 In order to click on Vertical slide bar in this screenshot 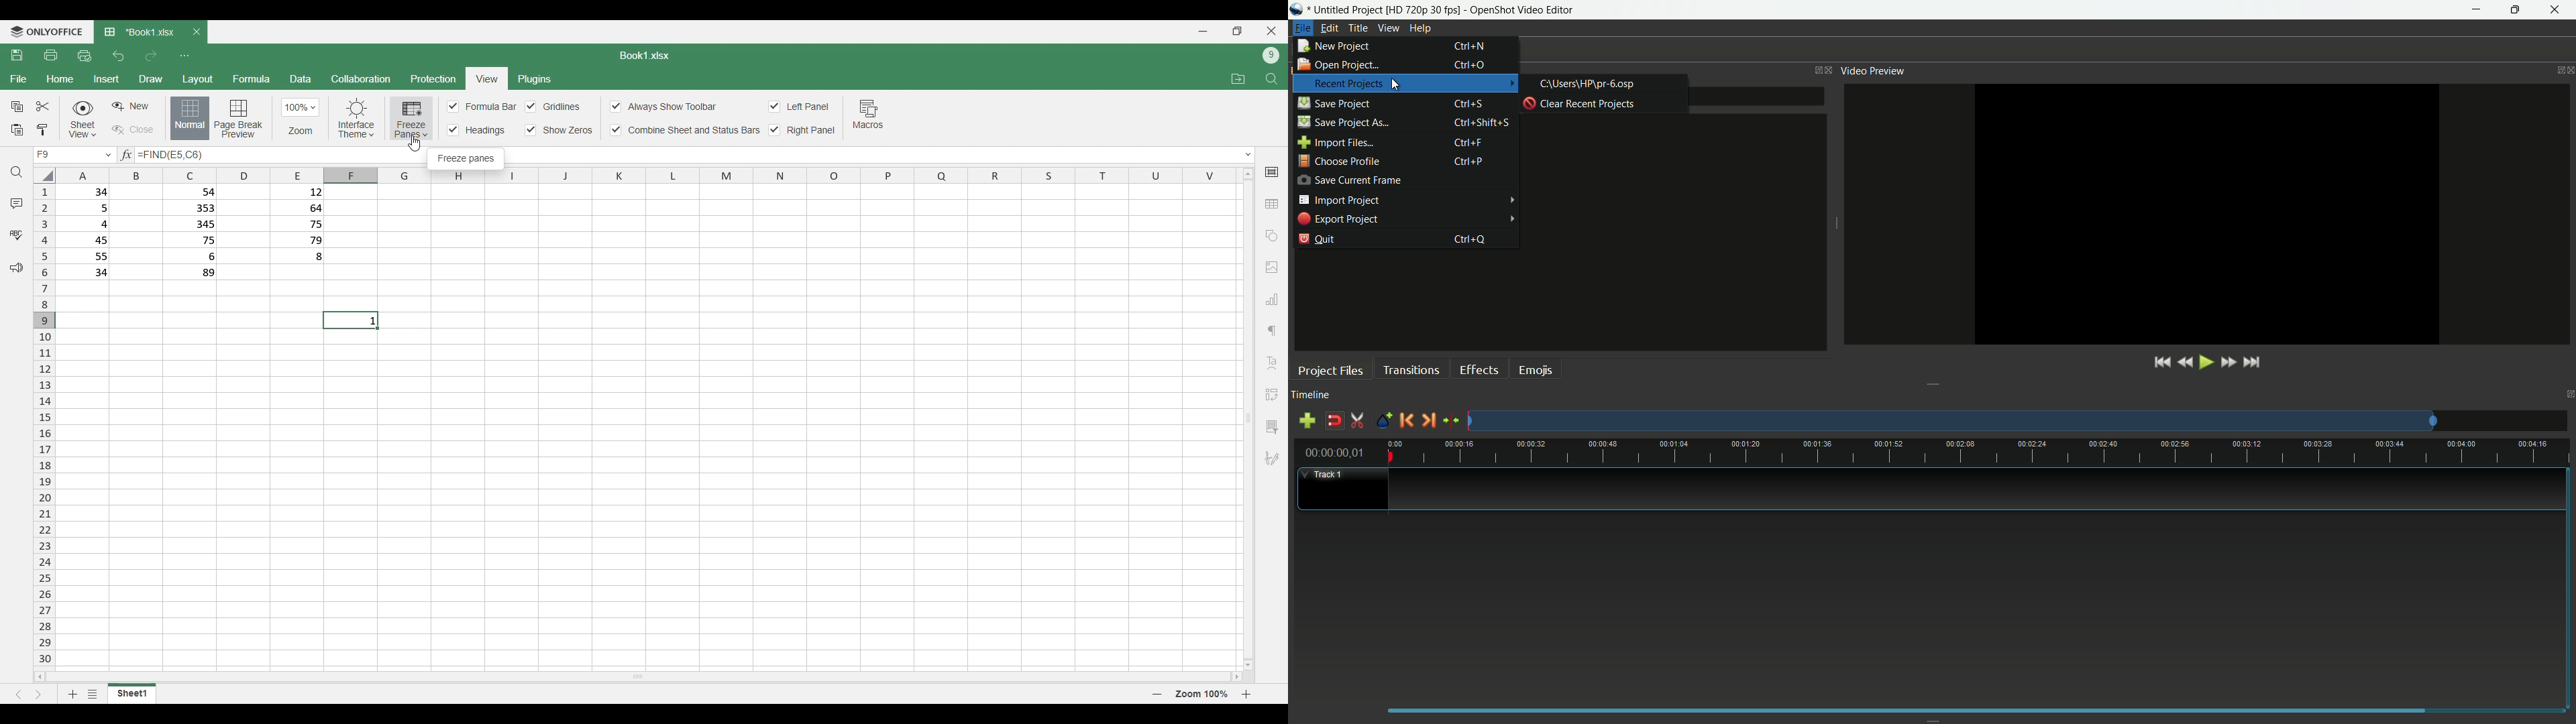, I will do `click(1247, 415)`.